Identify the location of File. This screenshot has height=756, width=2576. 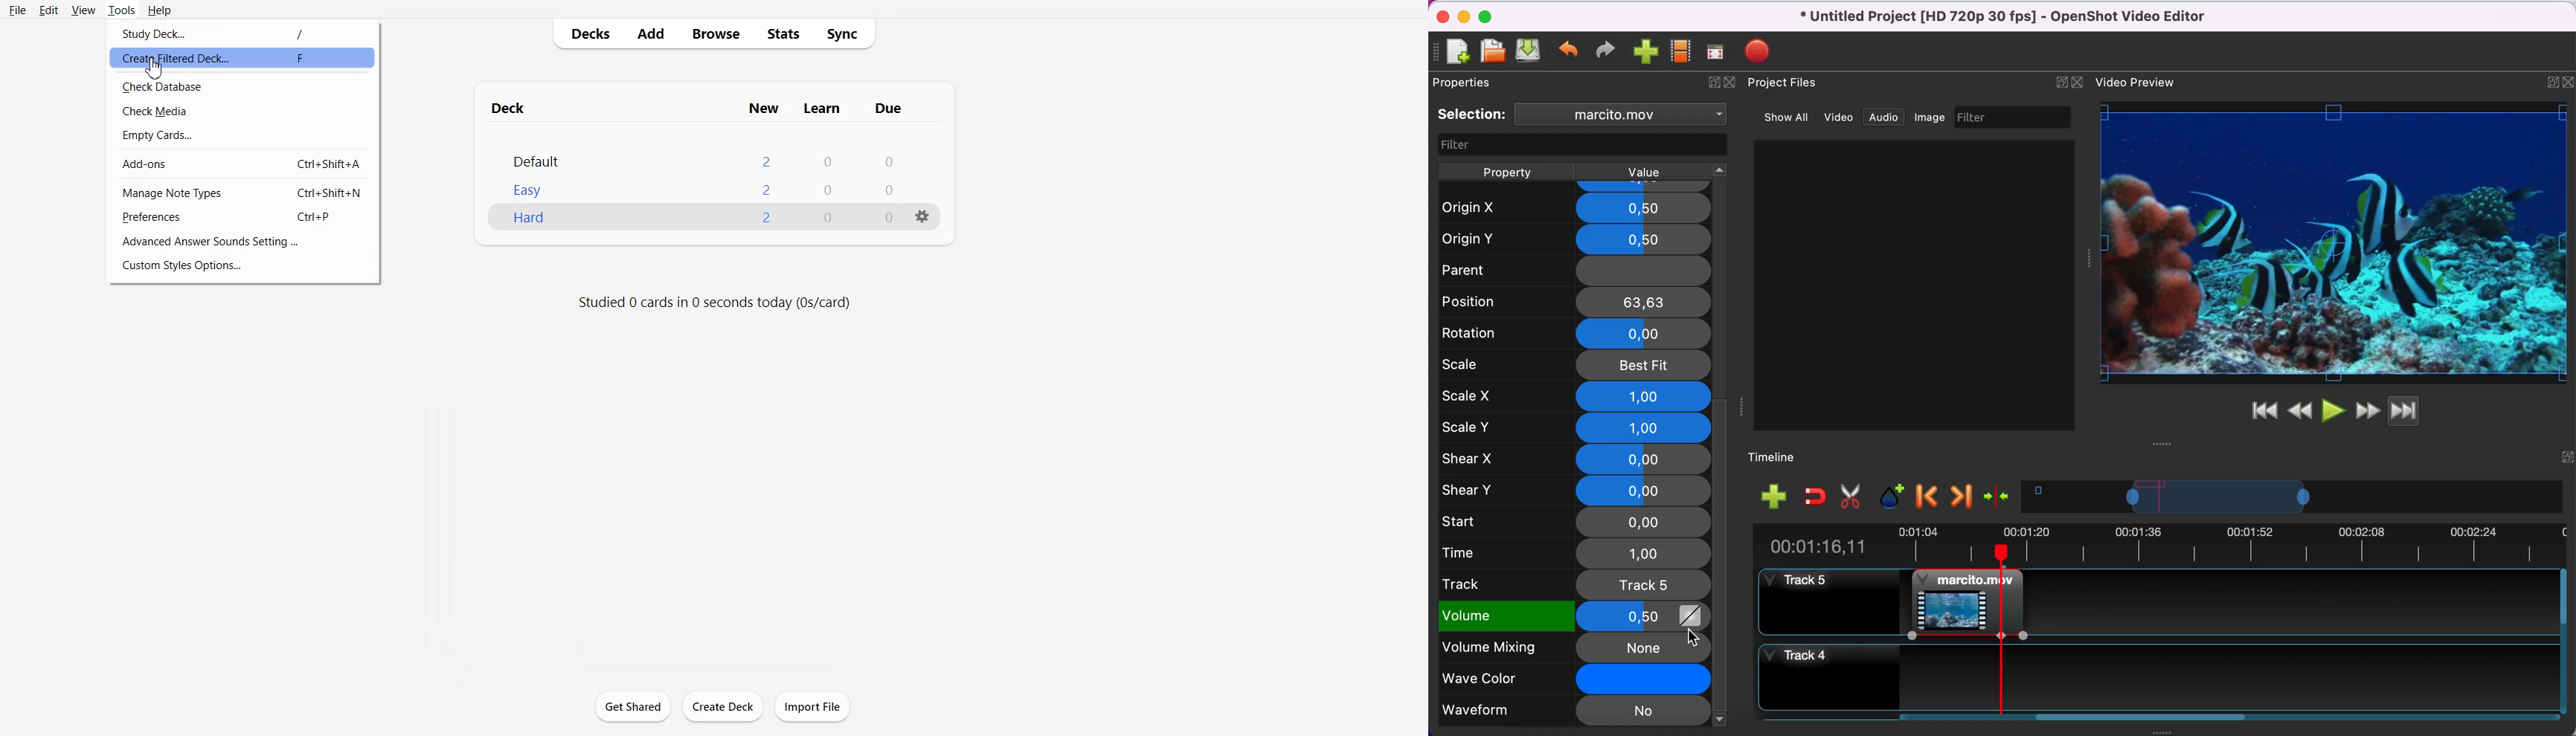
(18, 10).